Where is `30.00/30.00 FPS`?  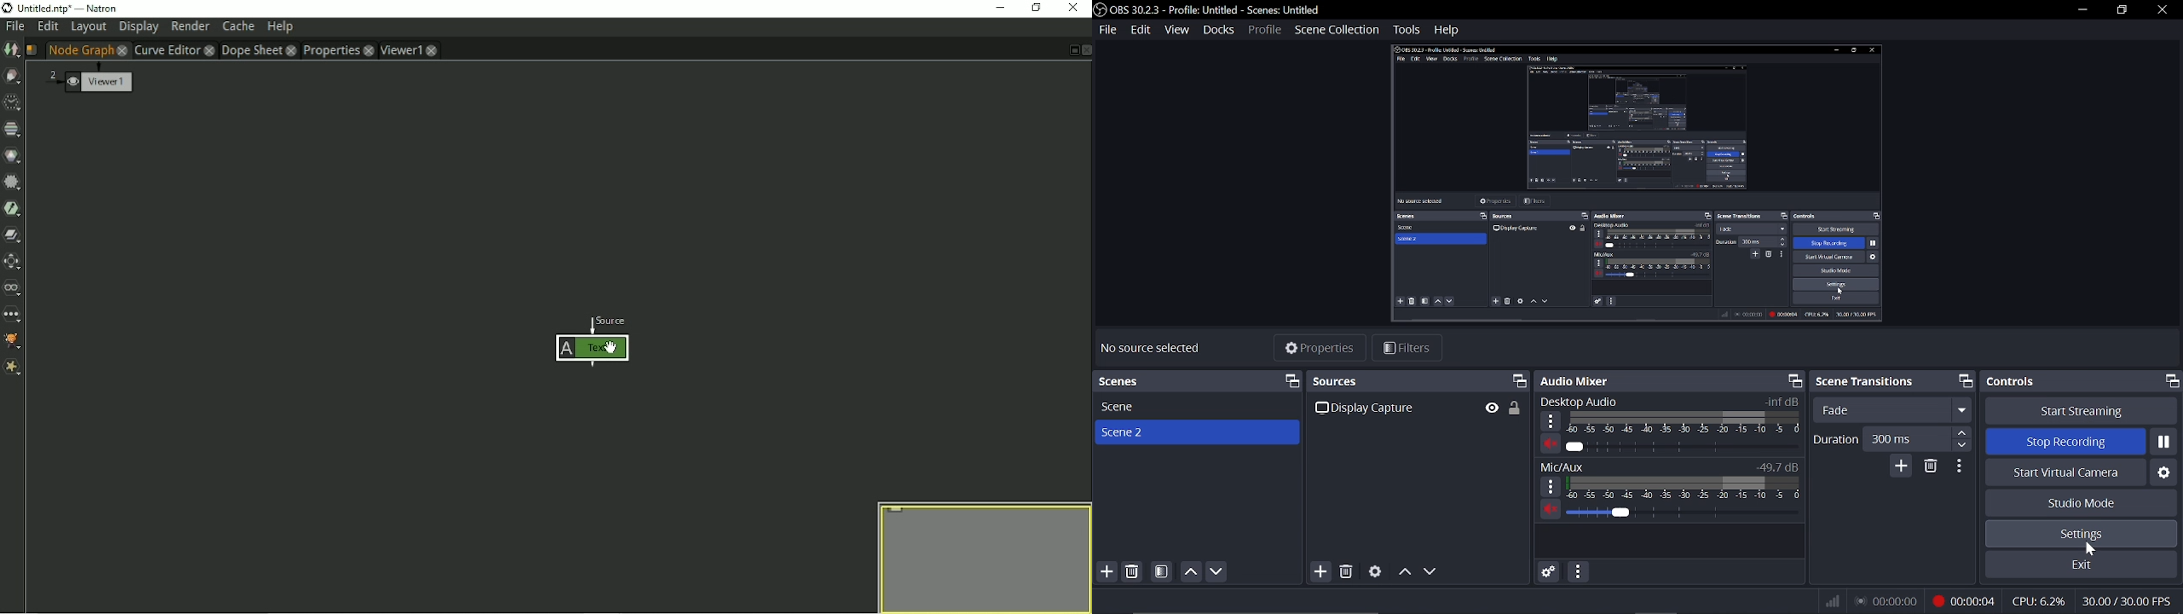 30.00/30.00 FPS is located at coordinates (2131, 601).